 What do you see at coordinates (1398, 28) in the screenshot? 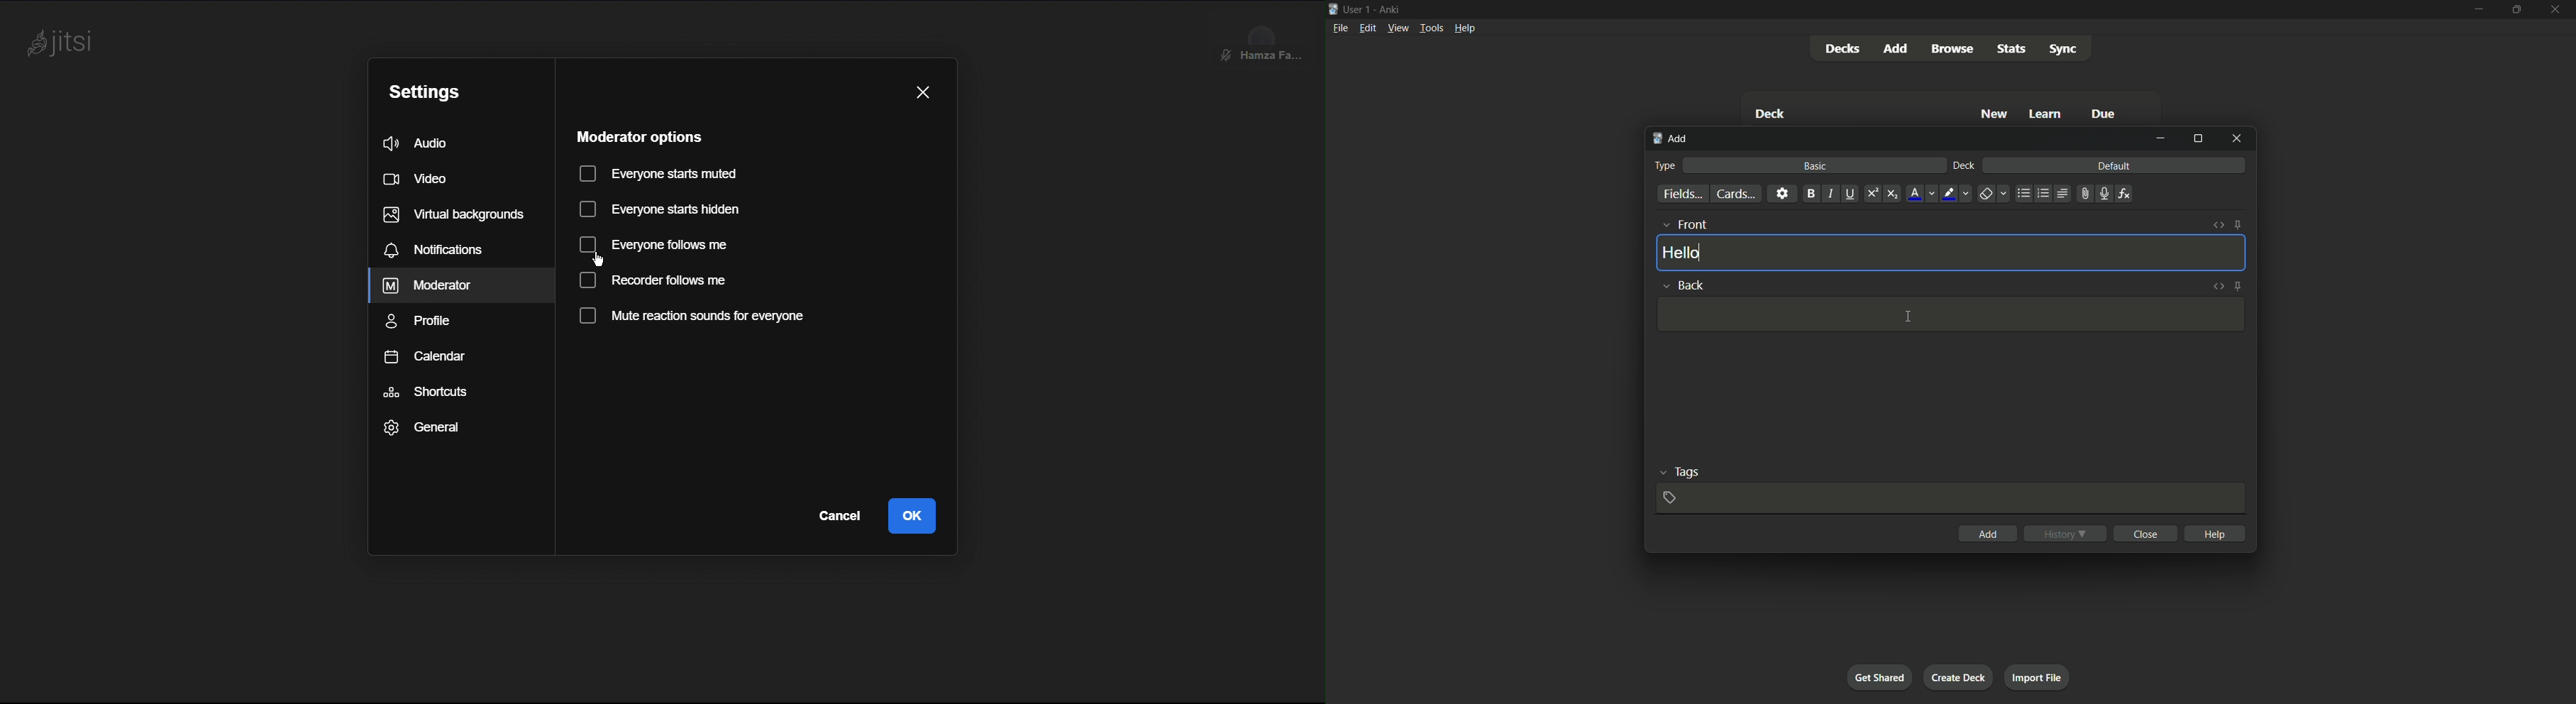
I see `view menu` at bounding box center [1398, 28].